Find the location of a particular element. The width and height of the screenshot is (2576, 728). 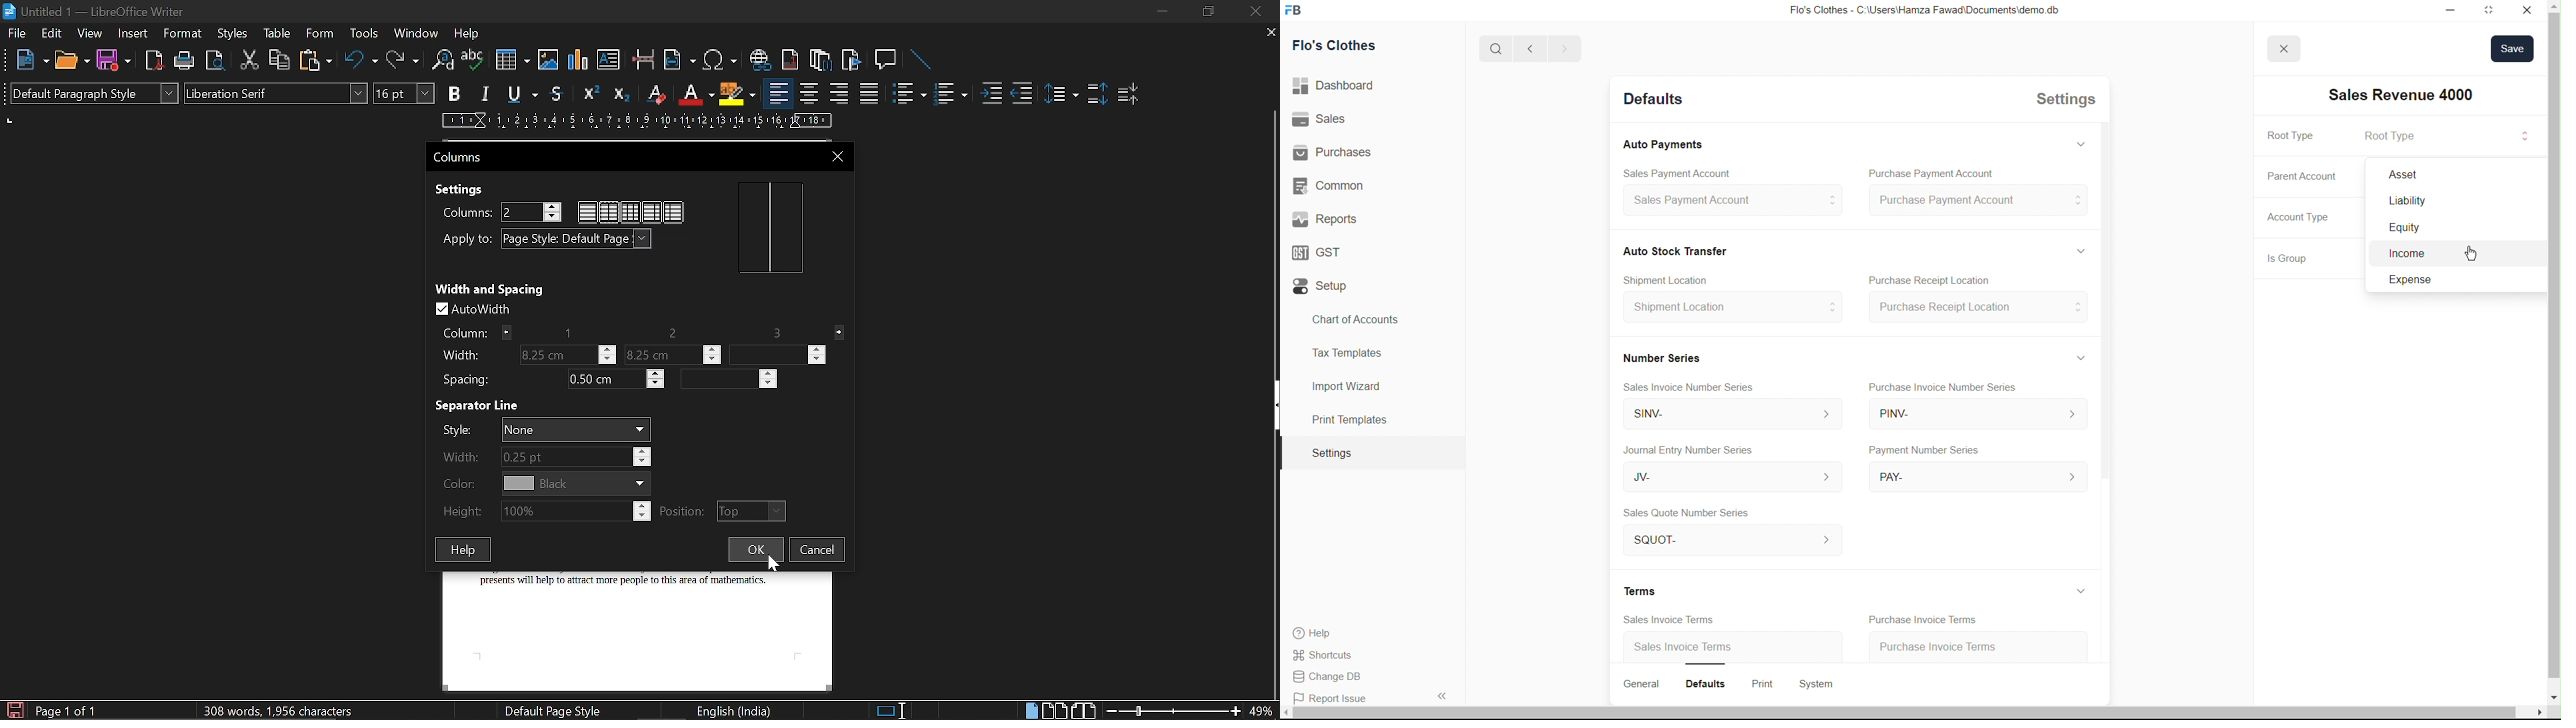

Insert field is located at coordinates (679, 61).